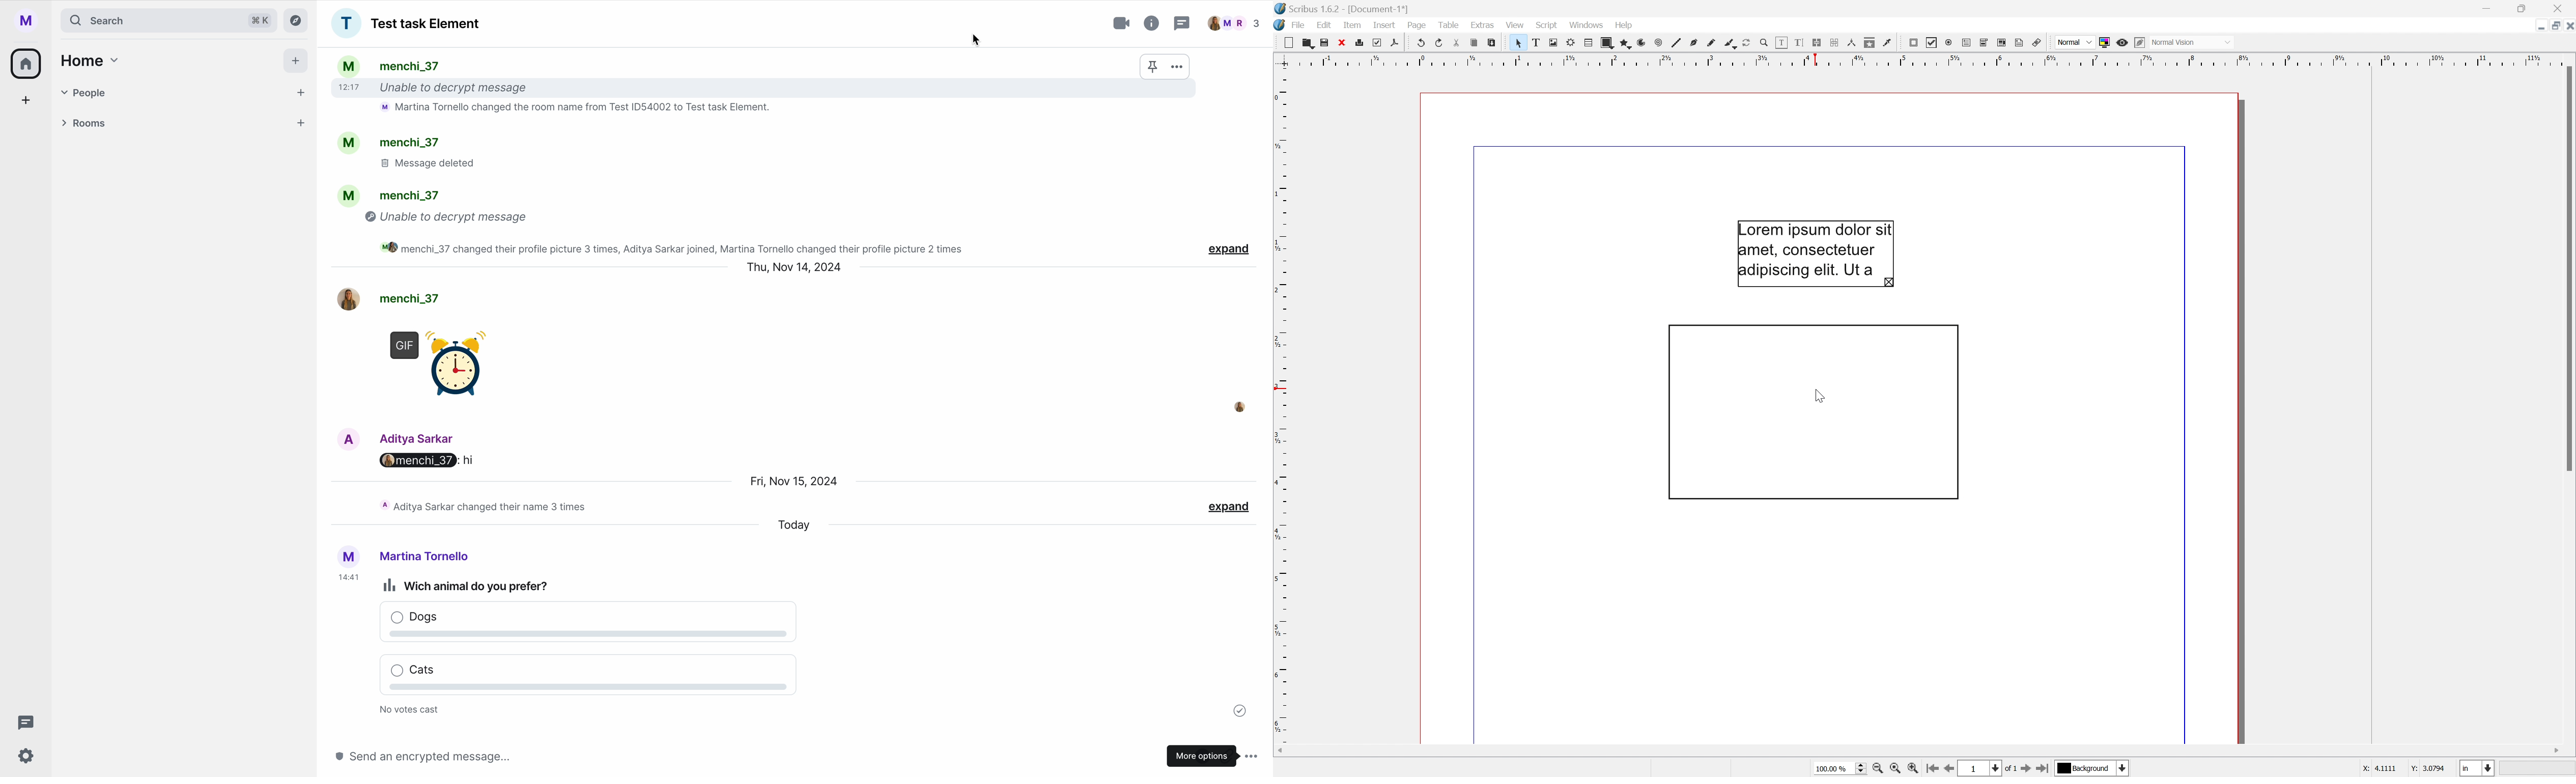 The image size is (2576, 784). I want to click on PDF combo box, so click(1983, 41).